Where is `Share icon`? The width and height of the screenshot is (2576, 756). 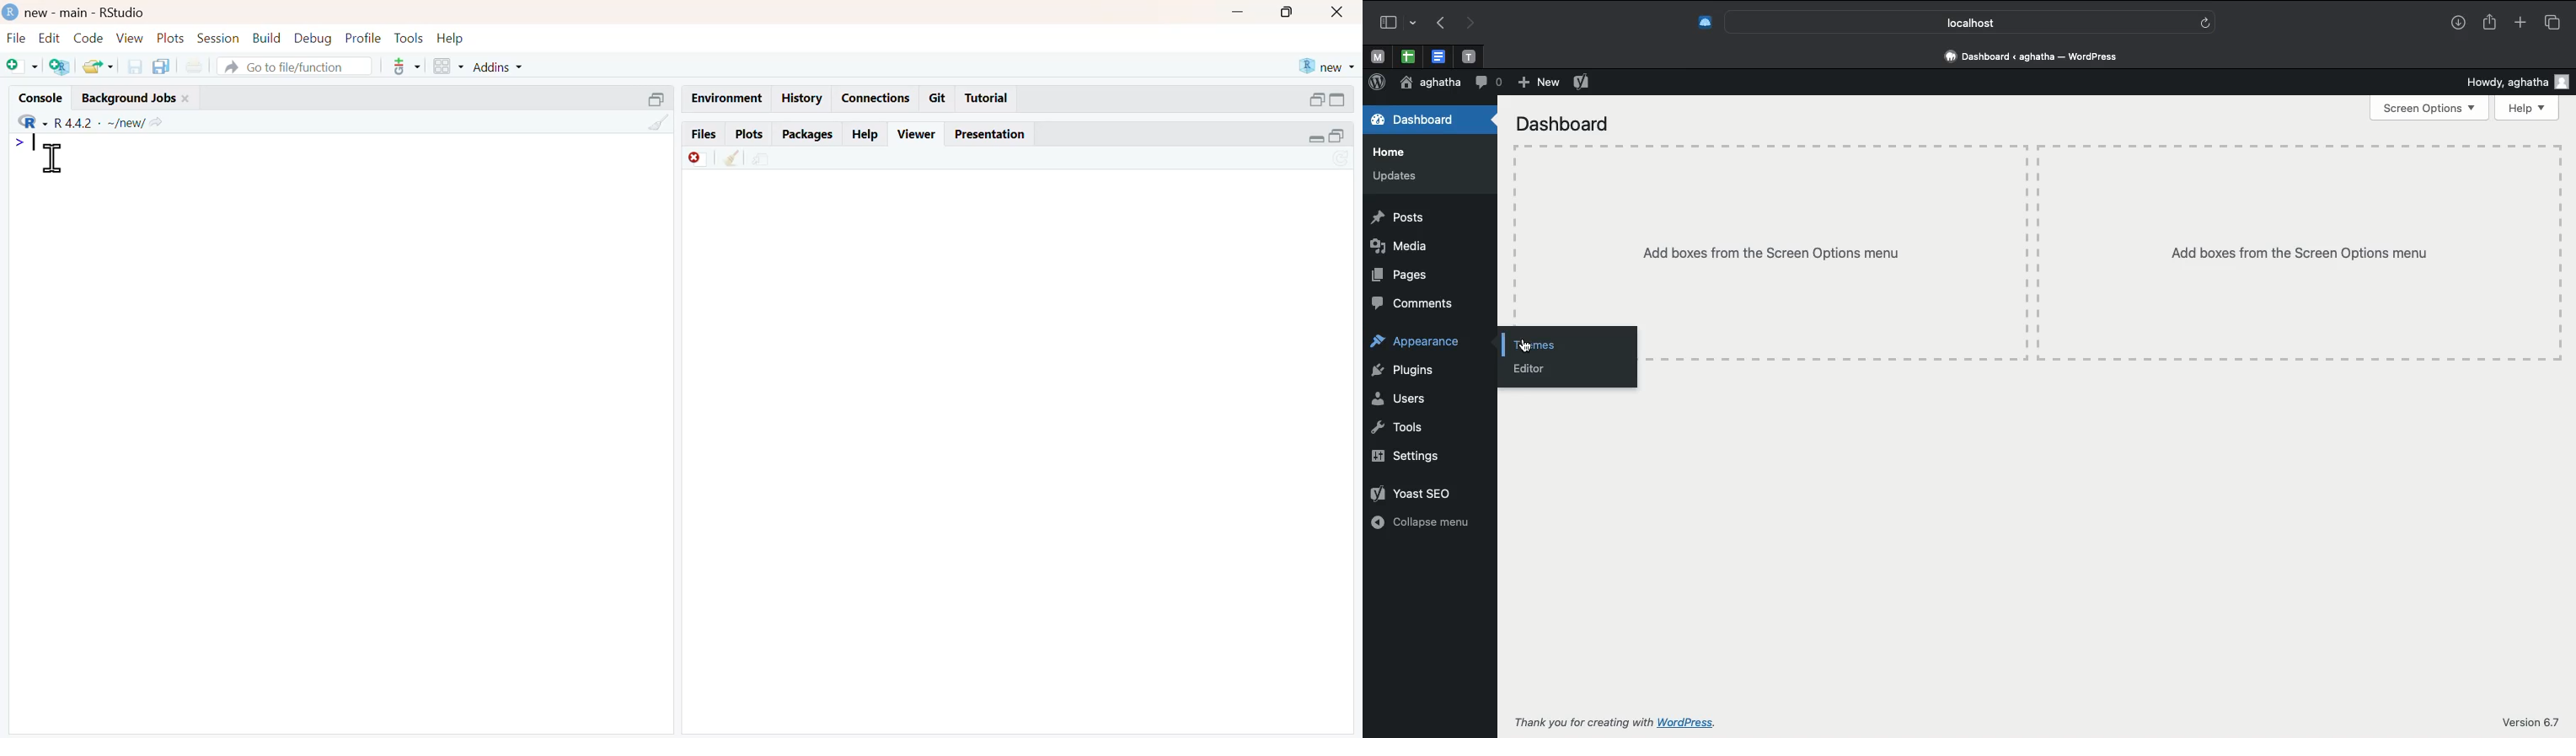 Share icon is located at coordinates (156, 121).